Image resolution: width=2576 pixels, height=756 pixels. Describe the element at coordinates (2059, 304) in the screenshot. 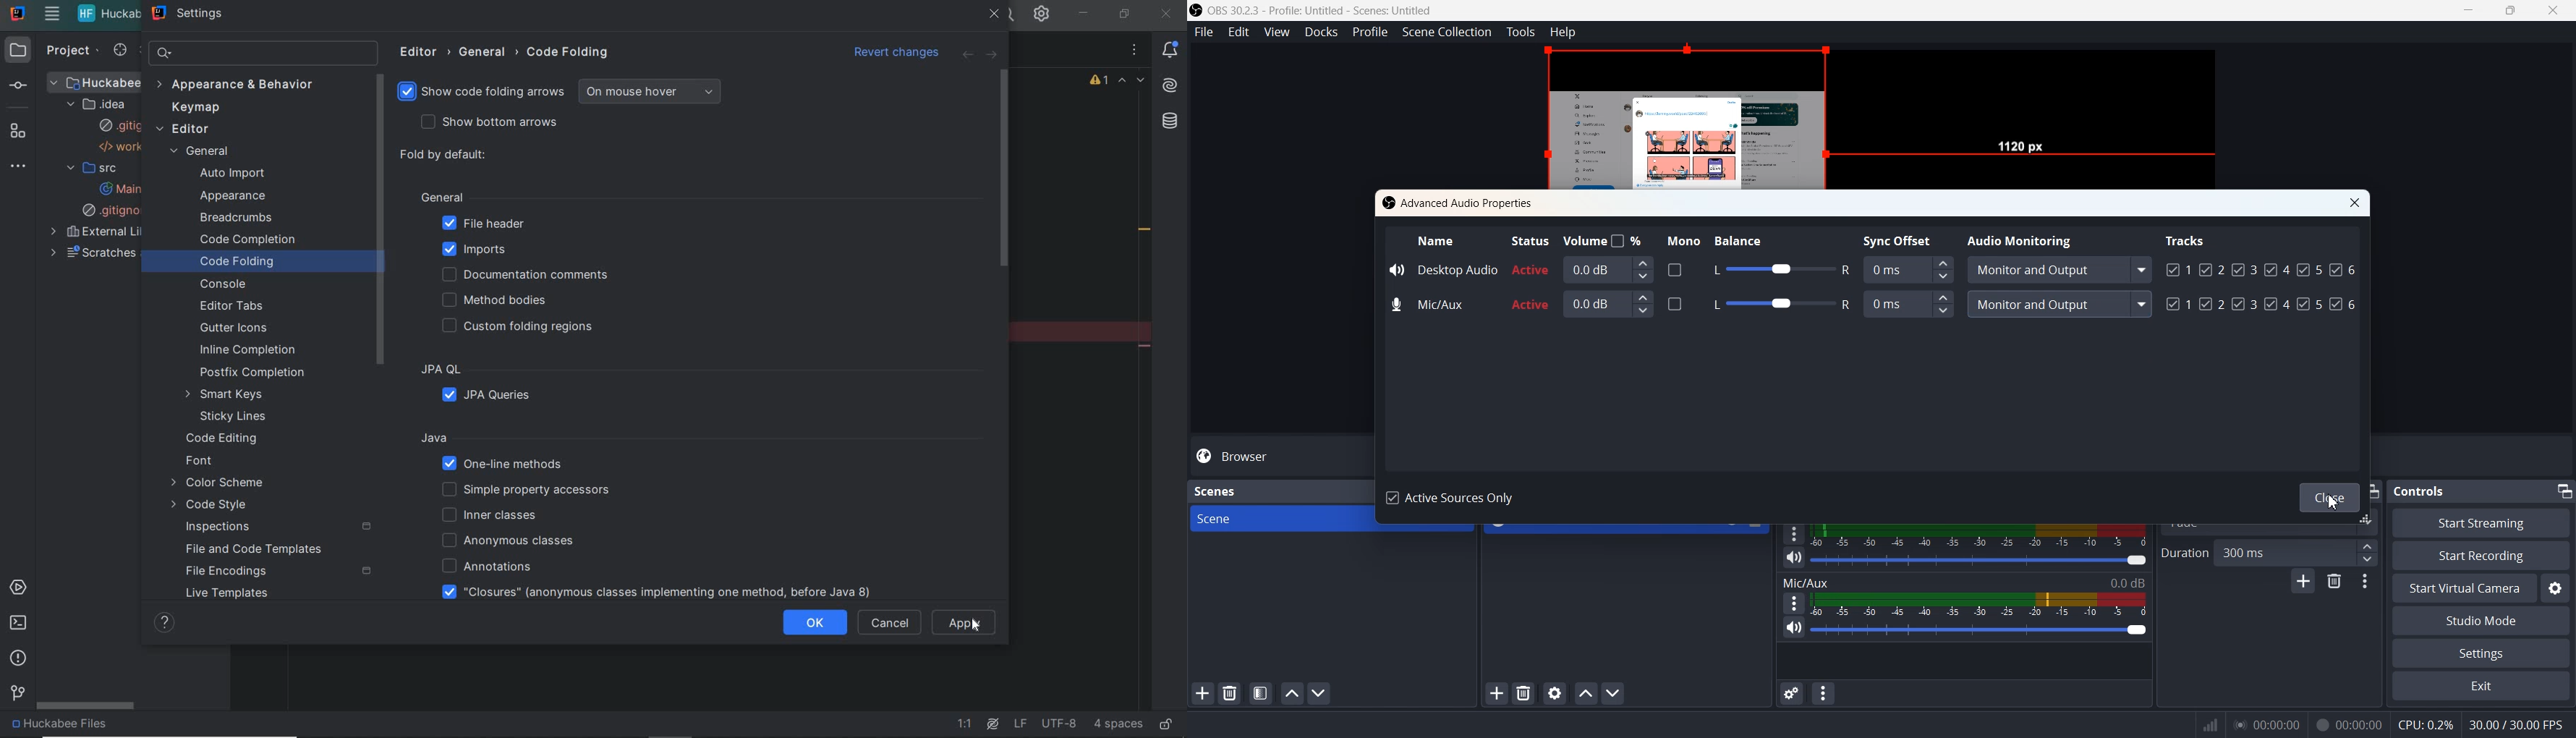

I see `Monitor and Output` at that location.